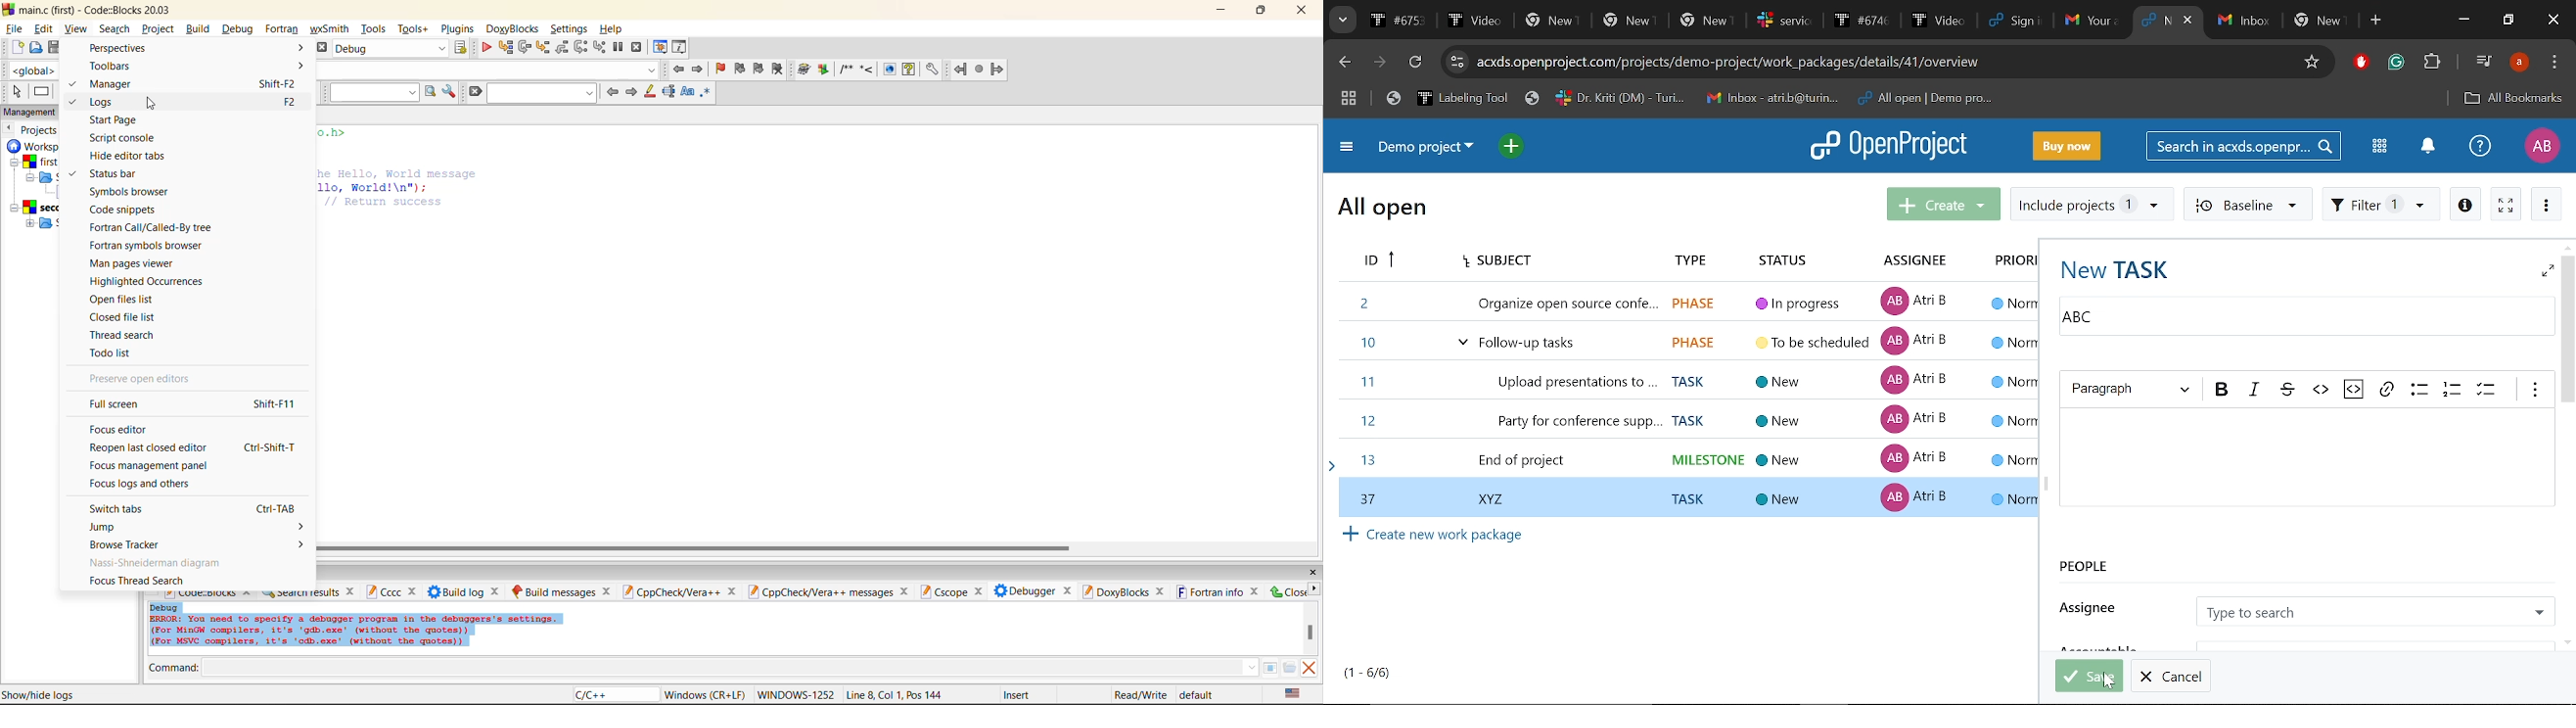  What do you see at coordinates (152, 103) in the screenshot?
I see `cursor` at bounding box center [152, 103].